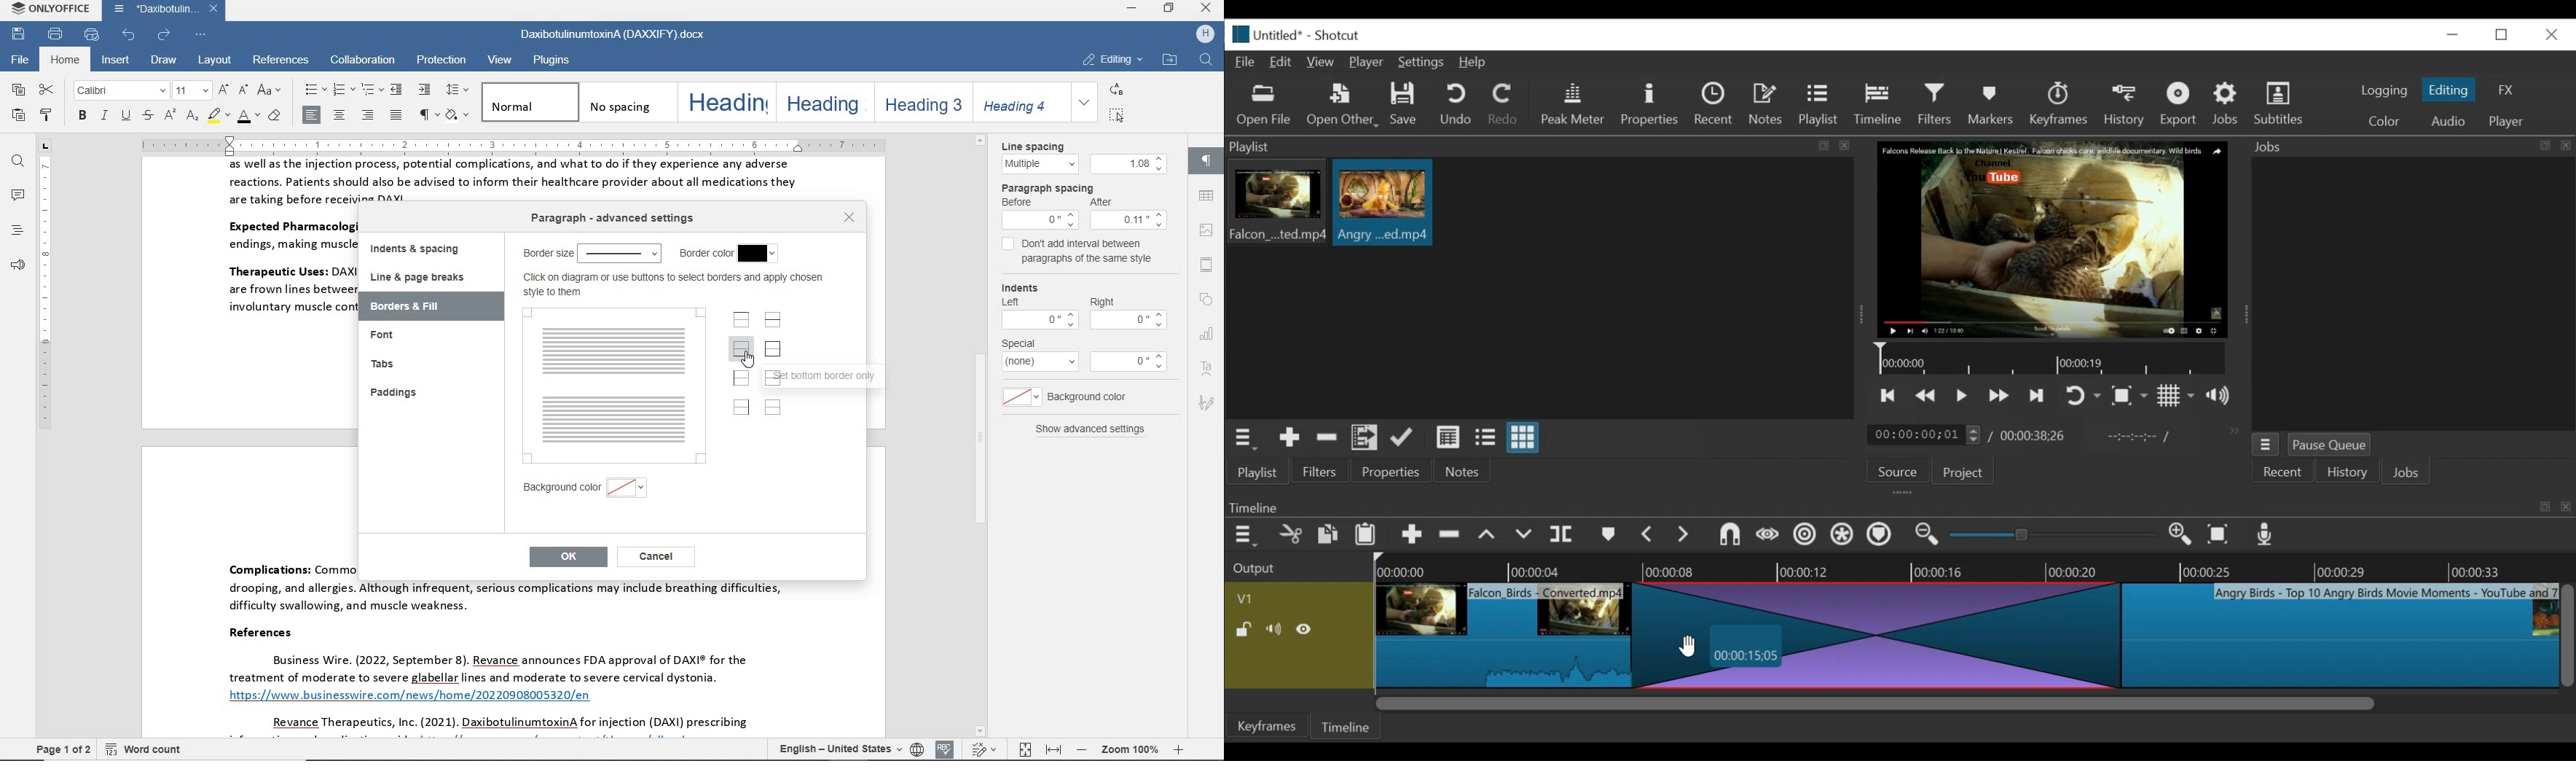  Describe the element at coordinates (2330, 447) in the screenshot. I see `Pause Queue` at that location.